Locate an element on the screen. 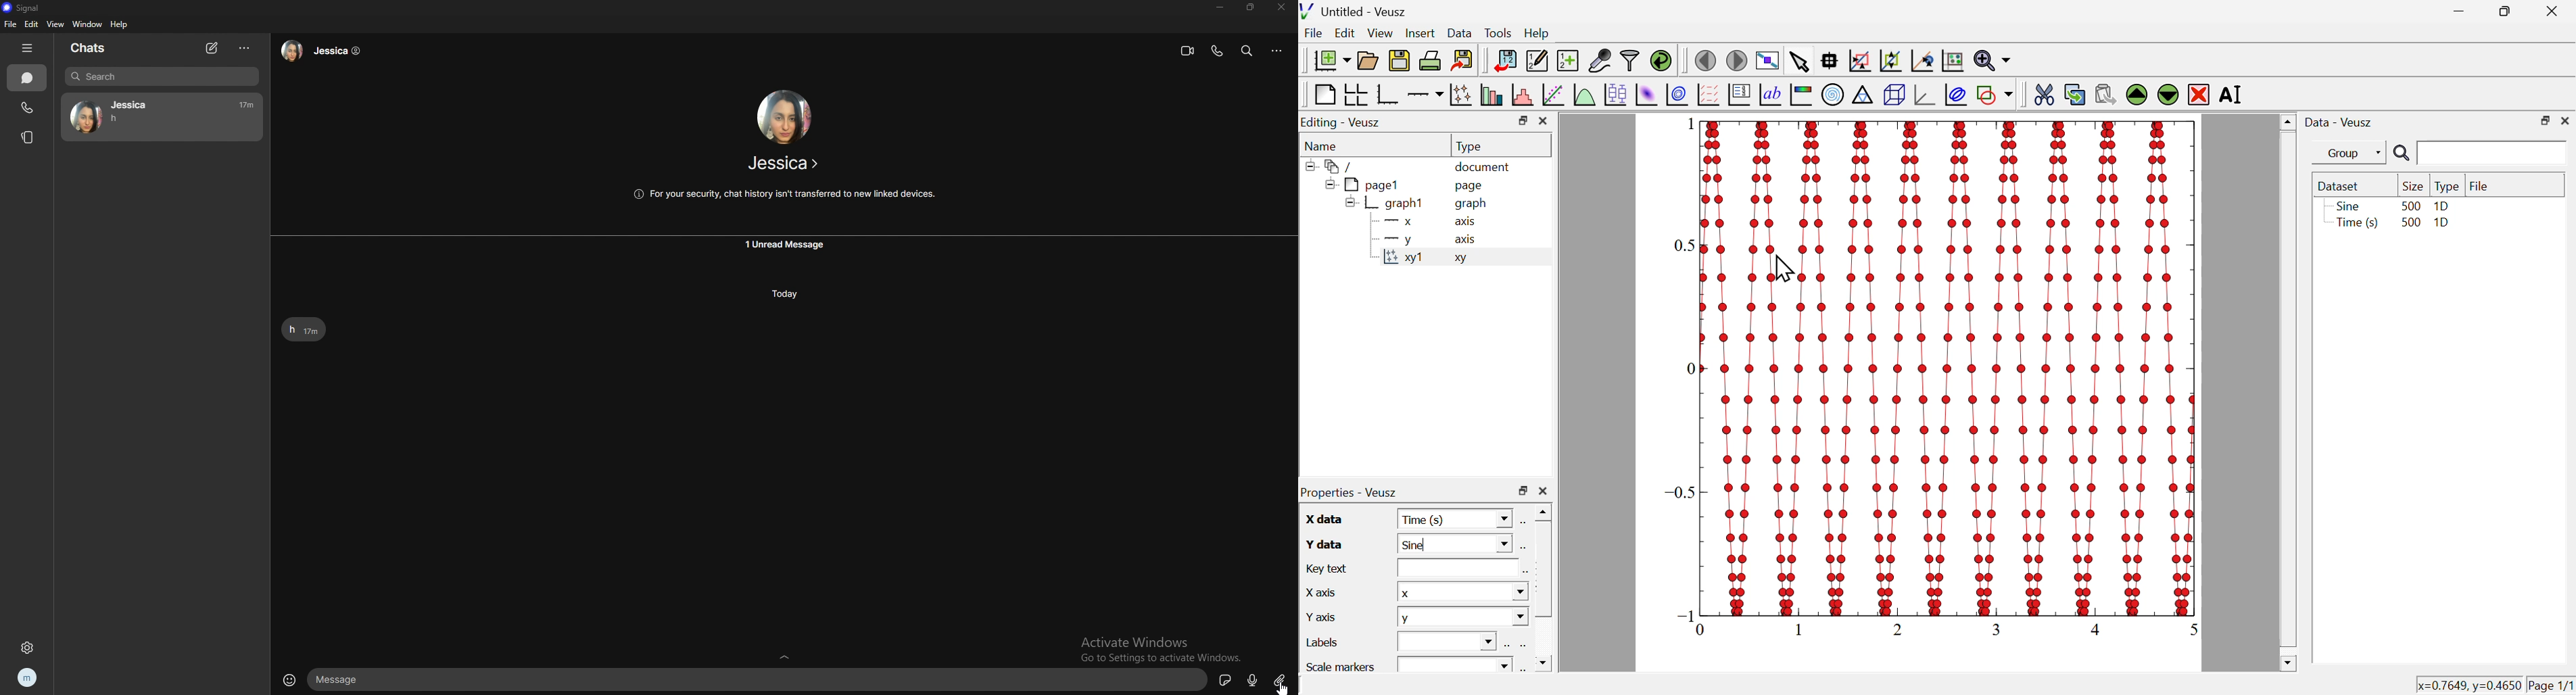  call is located at coordinates (28, 107).